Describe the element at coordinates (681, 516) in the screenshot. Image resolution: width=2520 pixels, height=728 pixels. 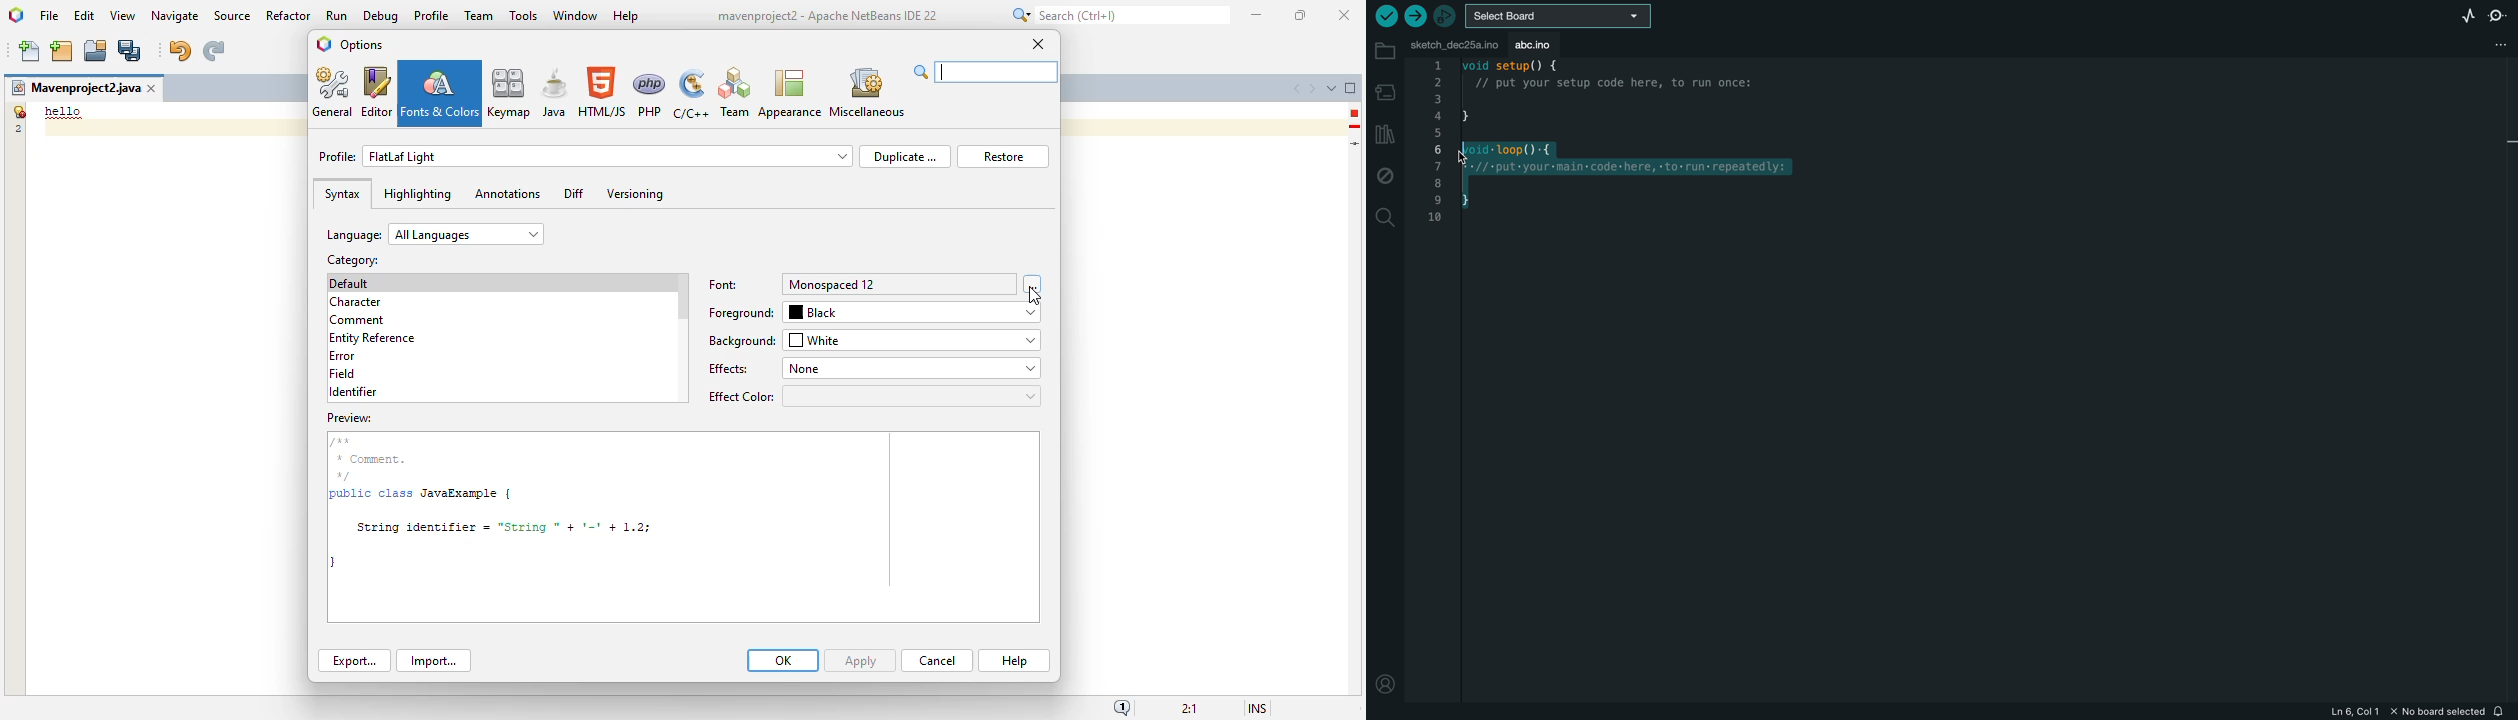
I see `/**  * Comment,  */ public class JavaExample {              String identifier - "string" + + '-' + 1.2;  }` at that location.